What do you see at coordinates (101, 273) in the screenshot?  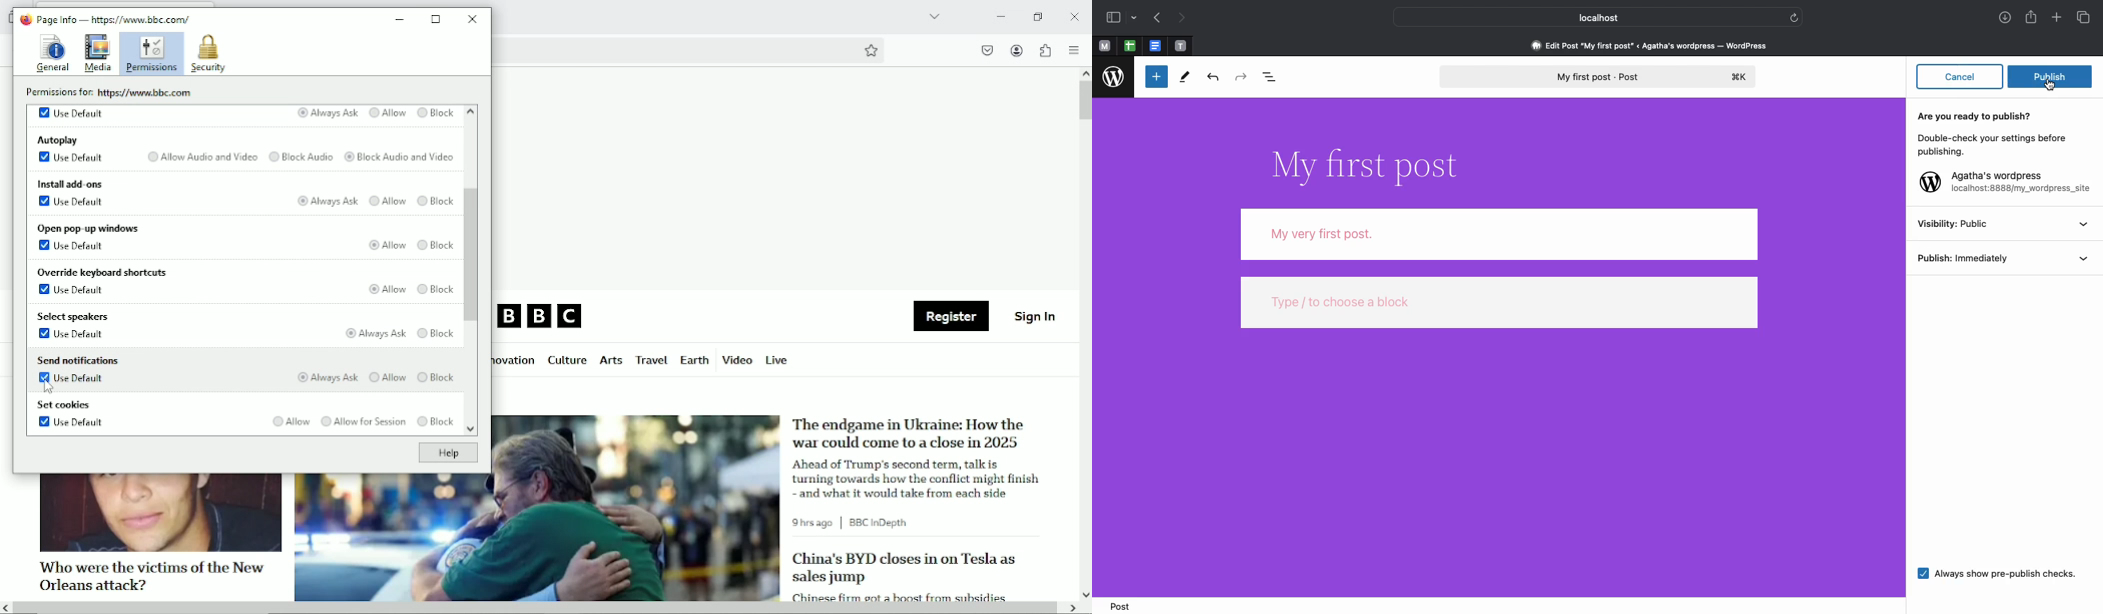 I see `Override keyboard shortcuts` at bounding box center [101, 273].